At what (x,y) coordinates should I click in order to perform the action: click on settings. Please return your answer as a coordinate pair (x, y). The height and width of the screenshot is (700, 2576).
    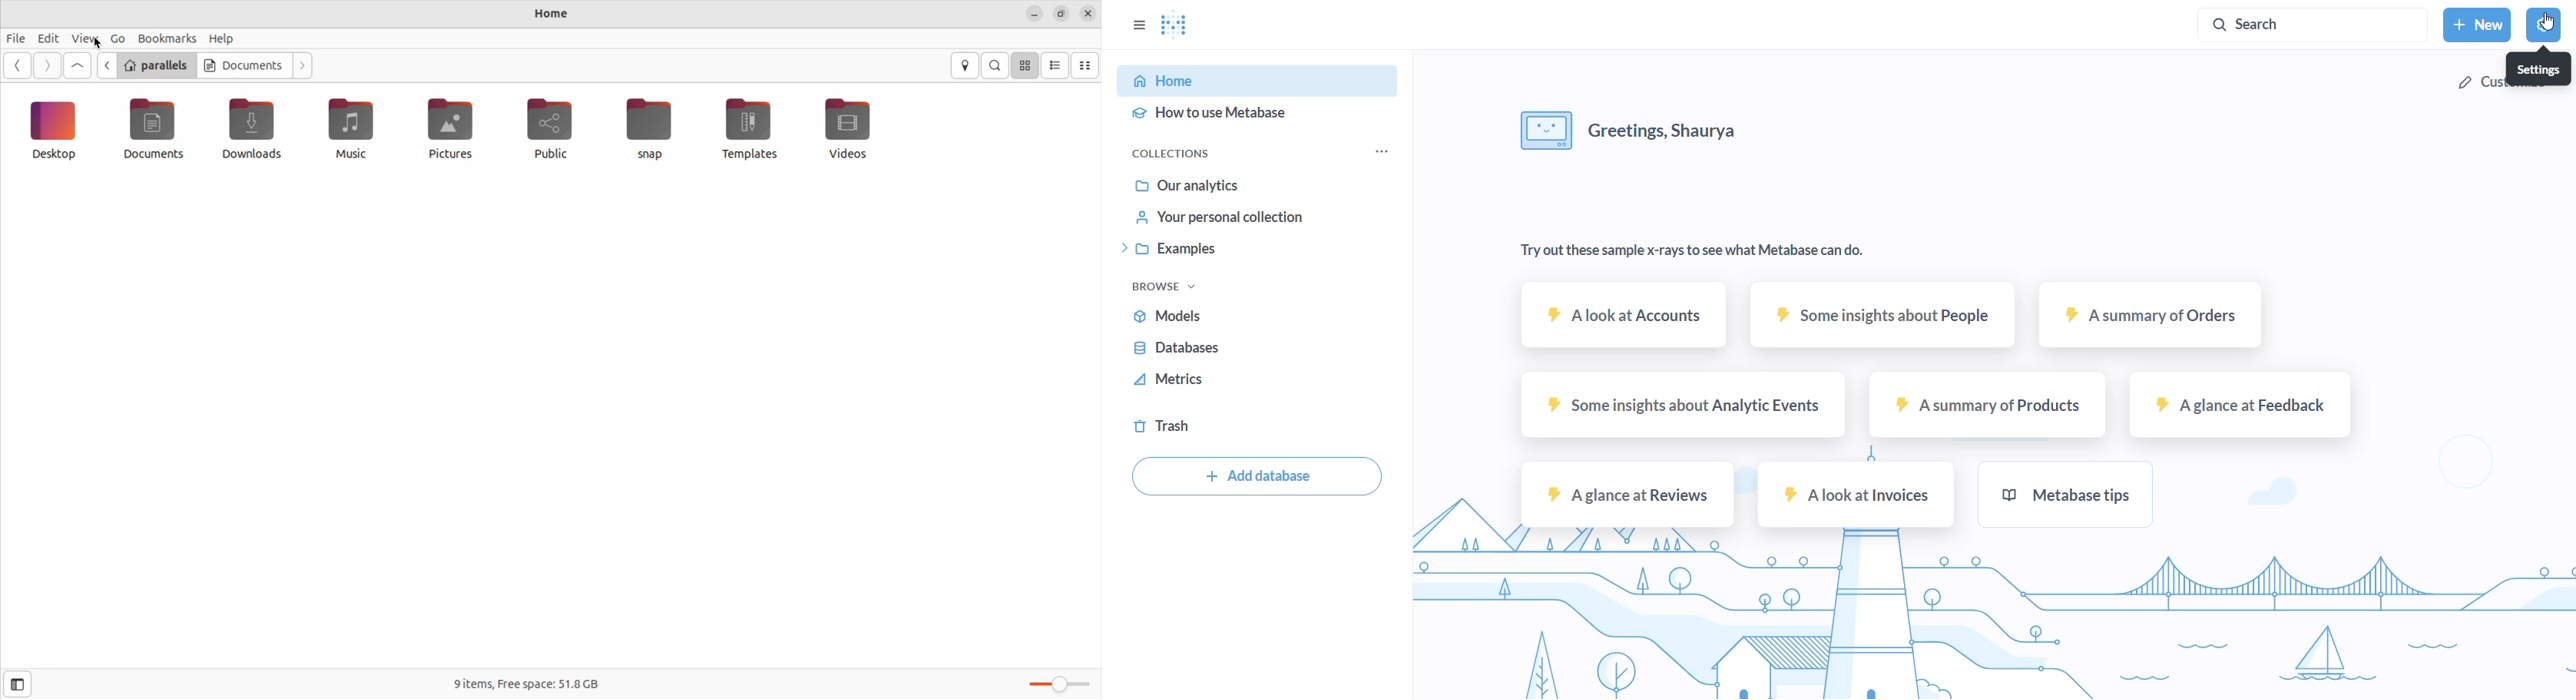
    Looking at the image, I should click on (2539, 66).